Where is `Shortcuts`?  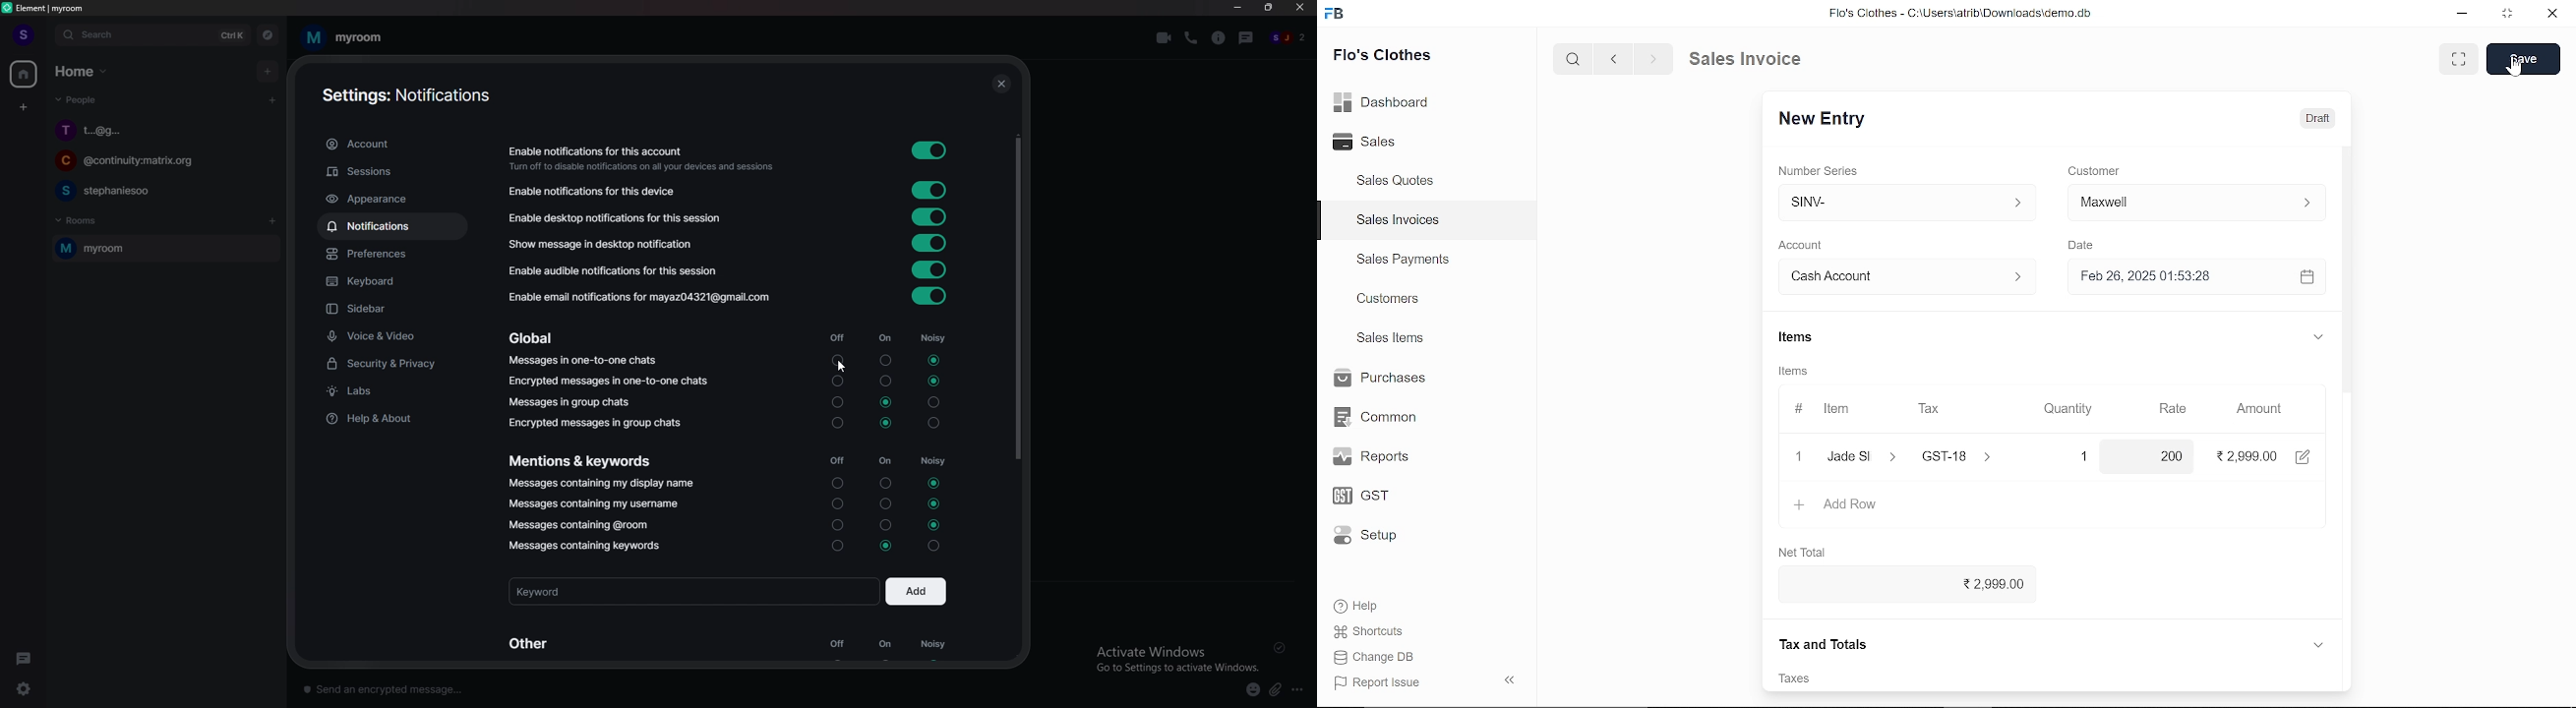
Shortcuts is located at coordinates (1379, 632).